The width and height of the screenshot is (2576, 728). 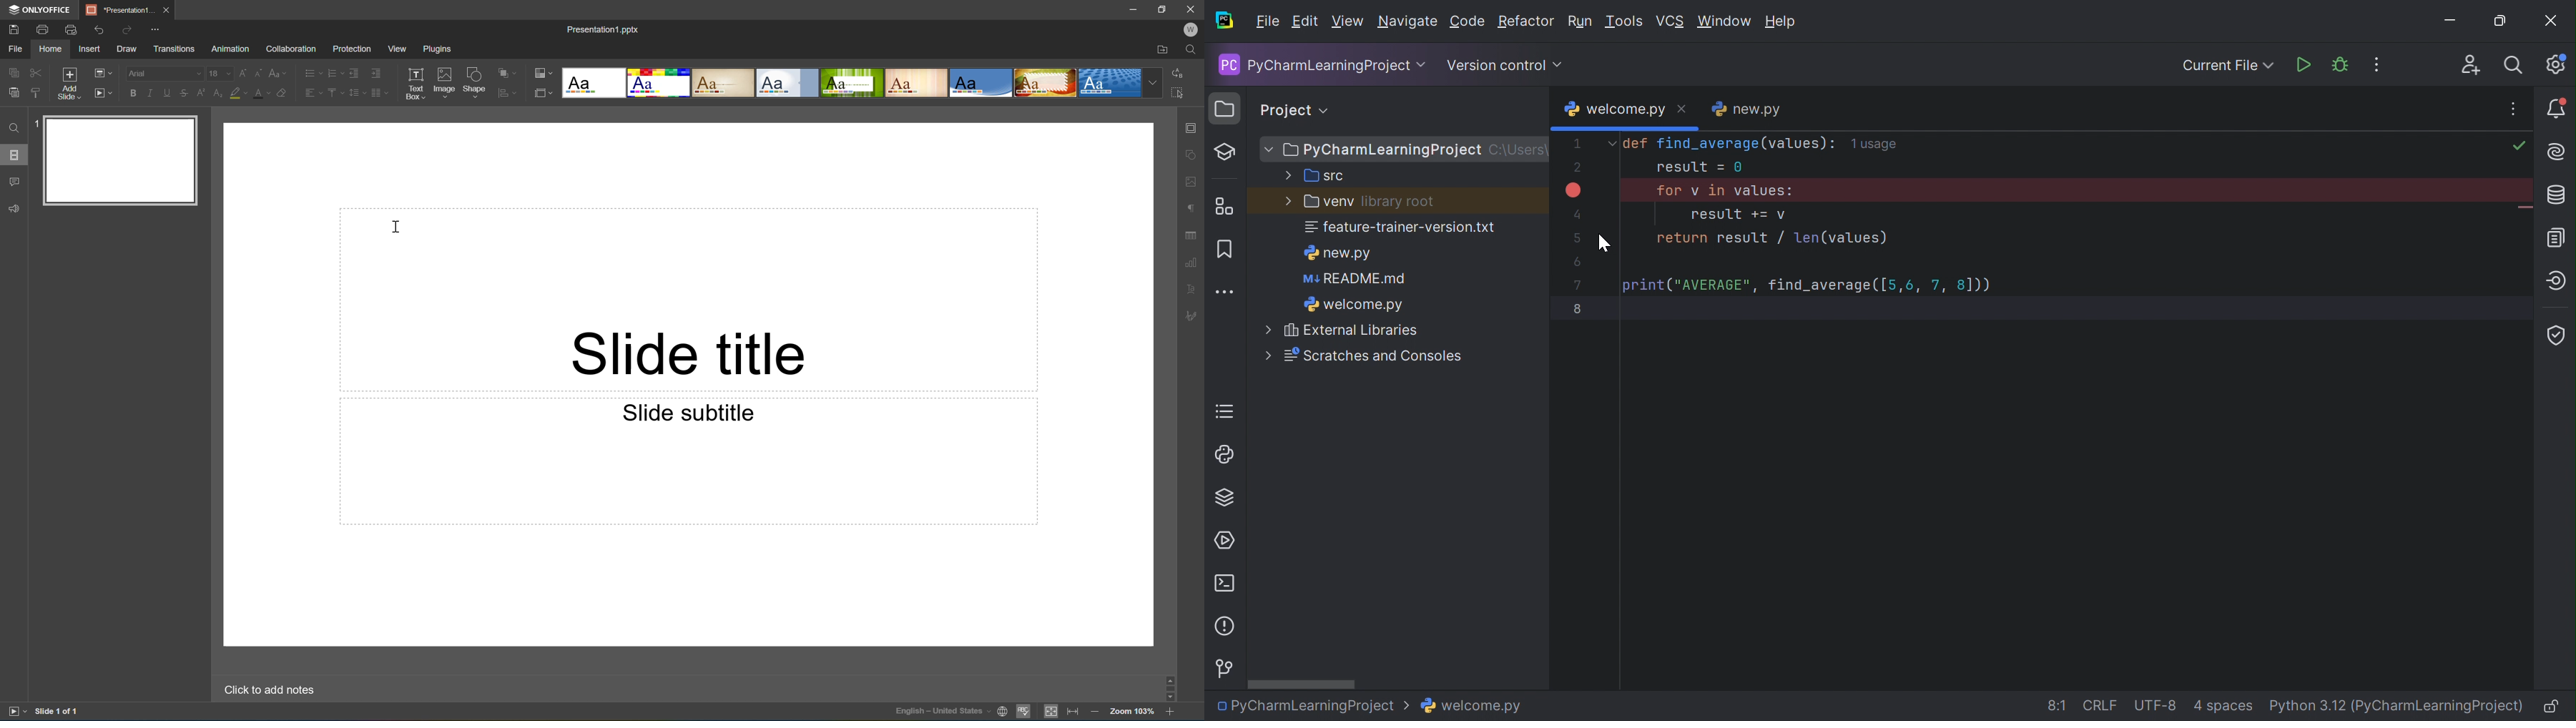 What do you see at coordinates (312, 92) in the screenshot?
I see `Horizontal align` at bounding box center [312, 92].